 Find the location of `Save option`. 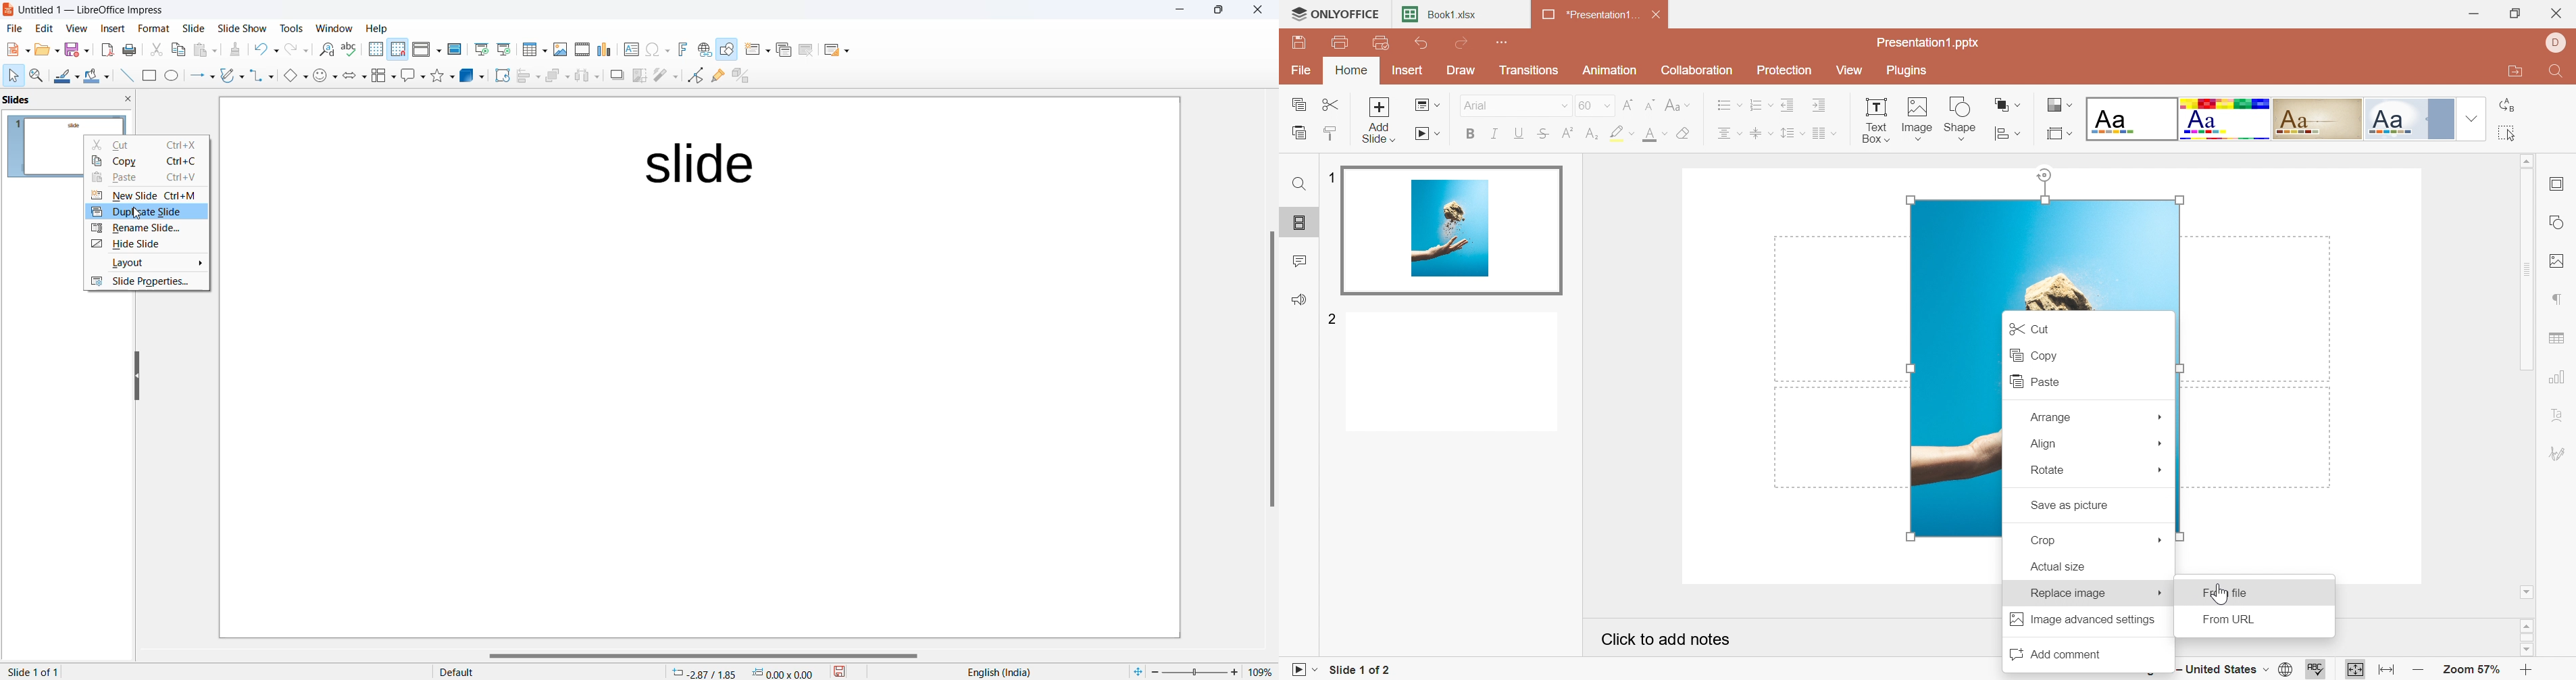

Save option is located at coordinates (77, 50).